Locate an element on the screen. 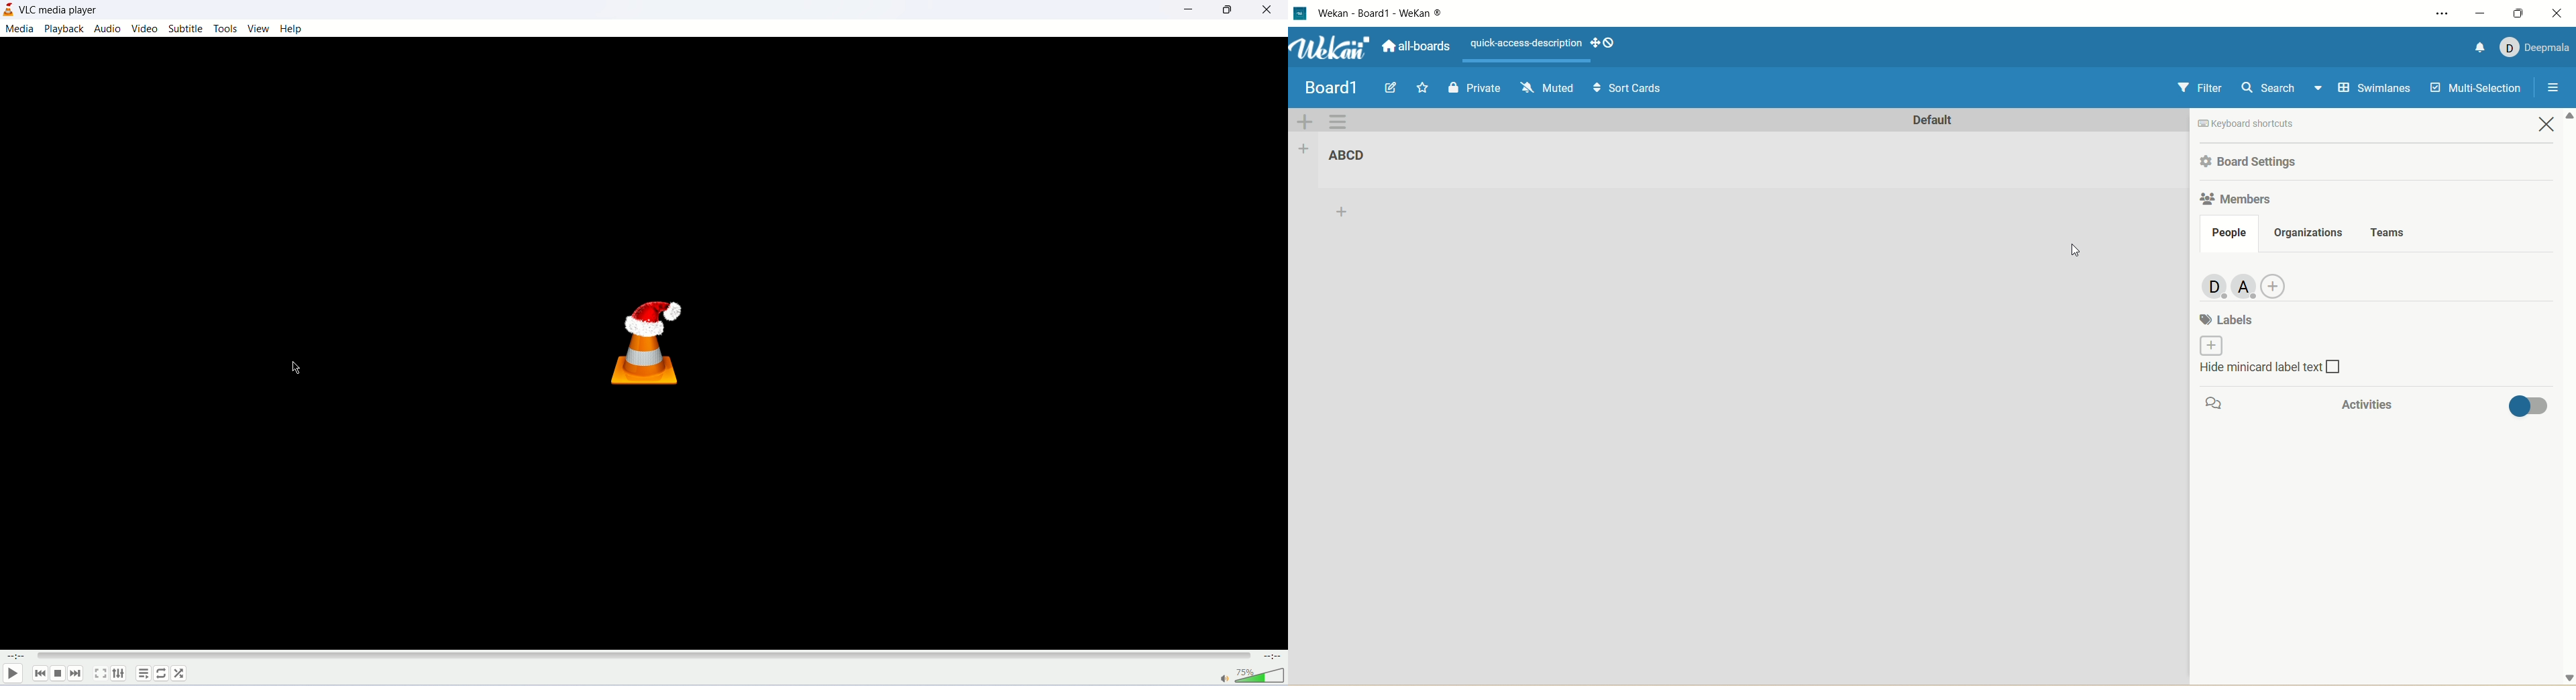 This screenshot has width=2576, height=700. toggle is located at coordinates (2528, 409).